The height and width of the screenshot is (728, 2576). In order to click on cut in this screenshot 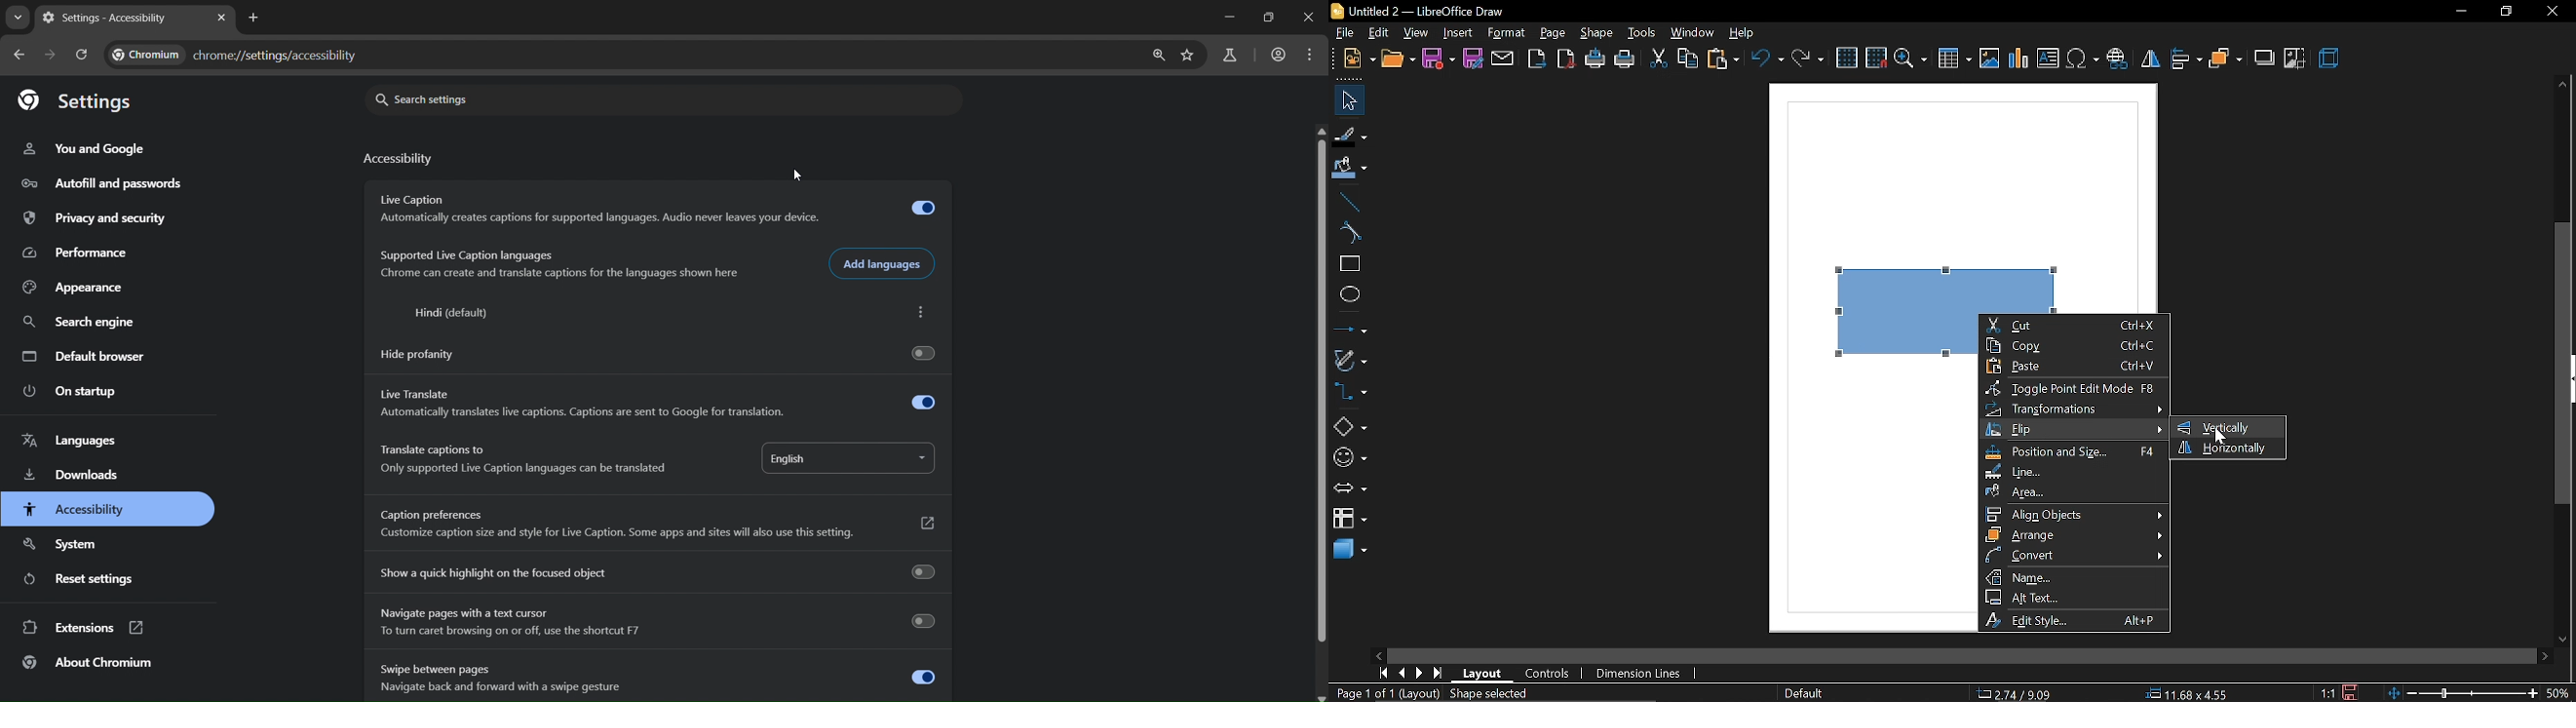, I will do `click(1658, 59)`.